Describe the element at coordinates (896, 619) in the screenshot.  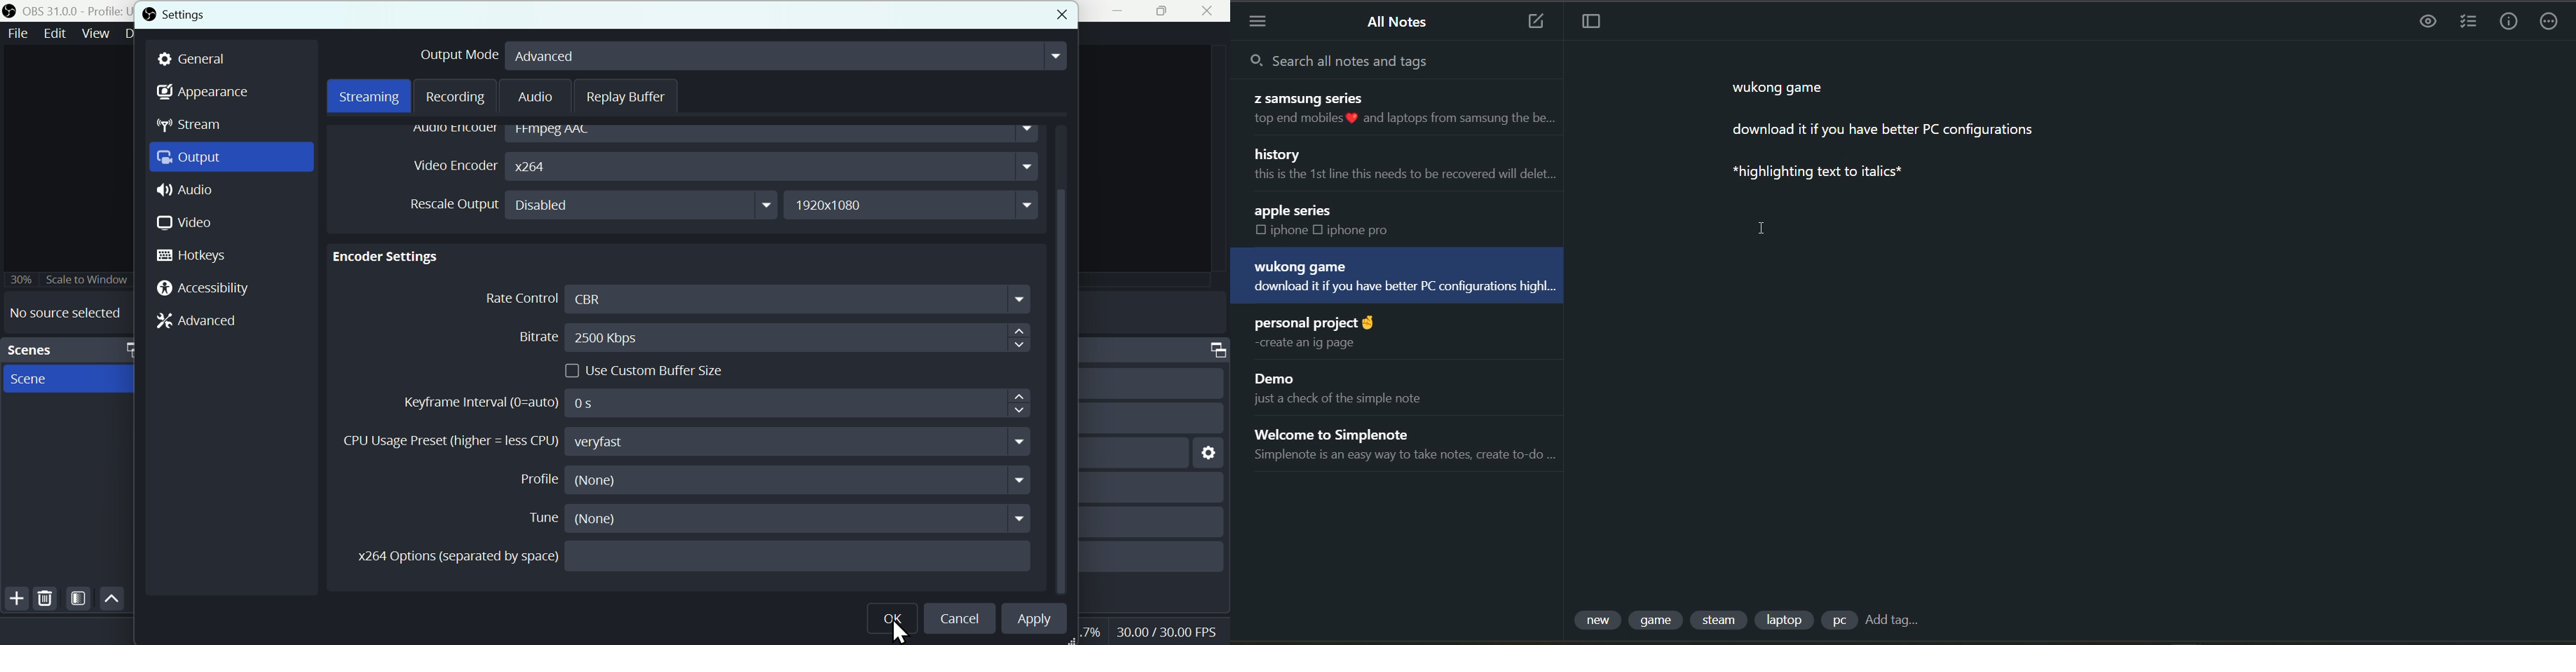
I see `Ok` at that location.